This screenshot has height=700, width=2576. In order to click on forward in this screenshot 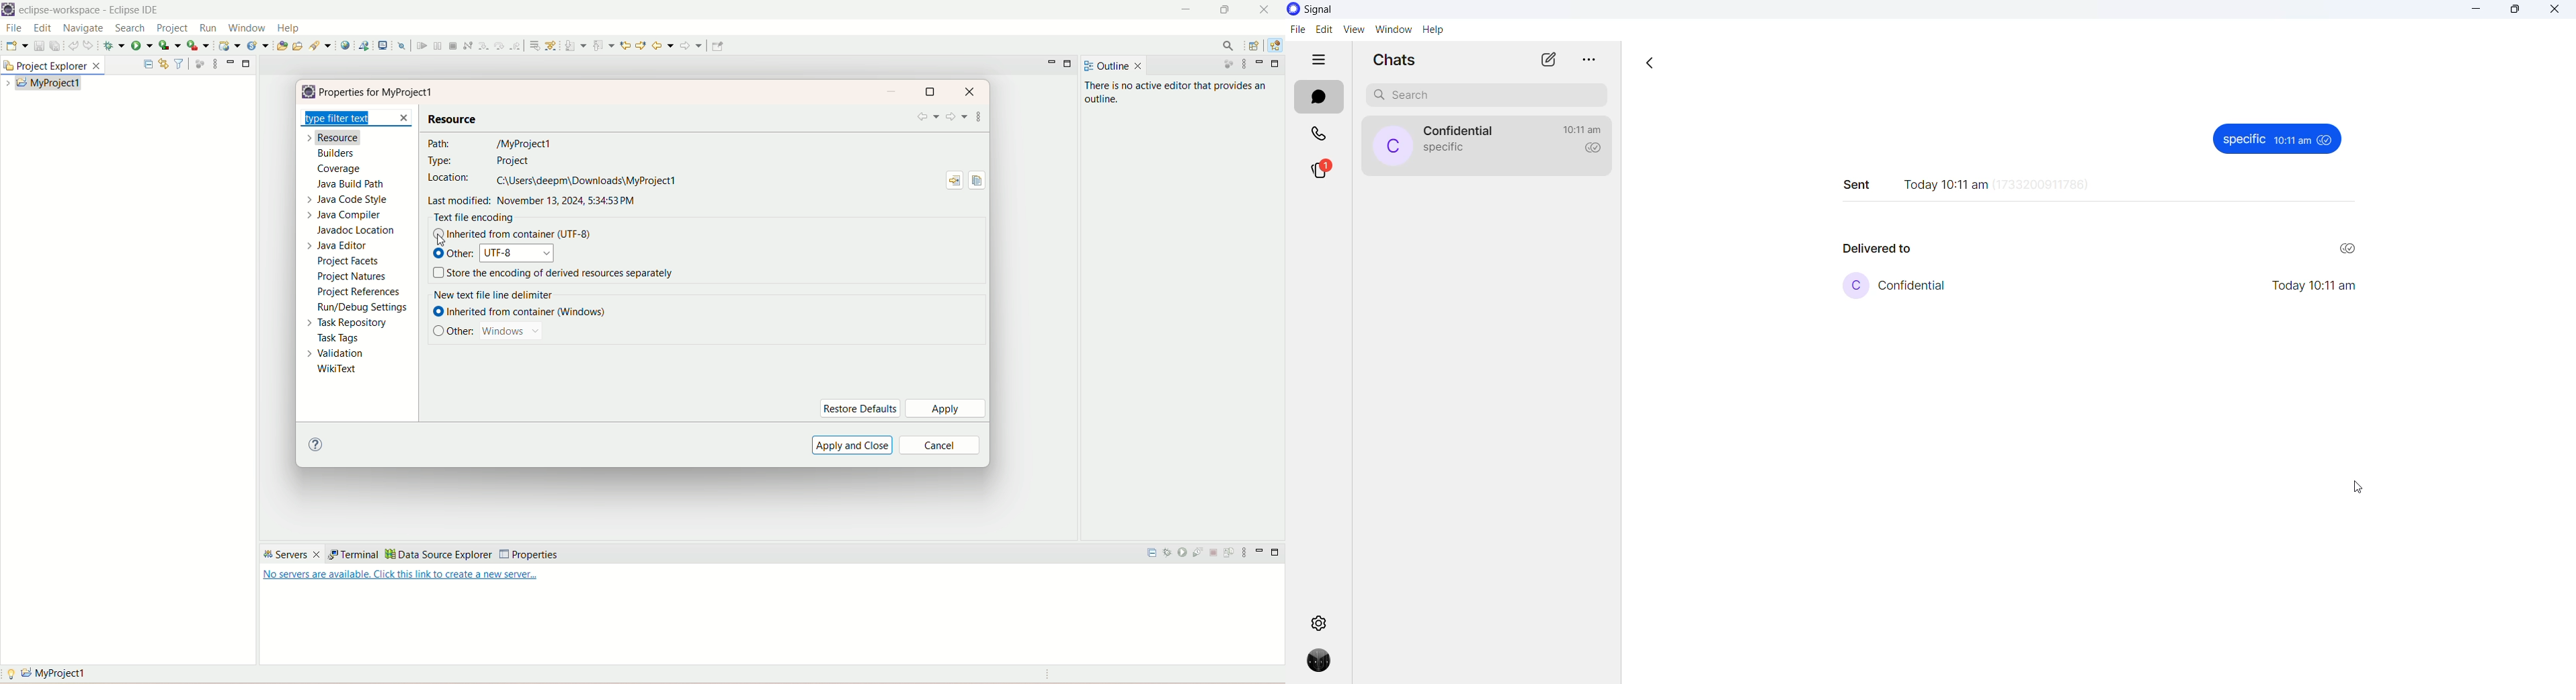, I will do `click(957, 118)`.